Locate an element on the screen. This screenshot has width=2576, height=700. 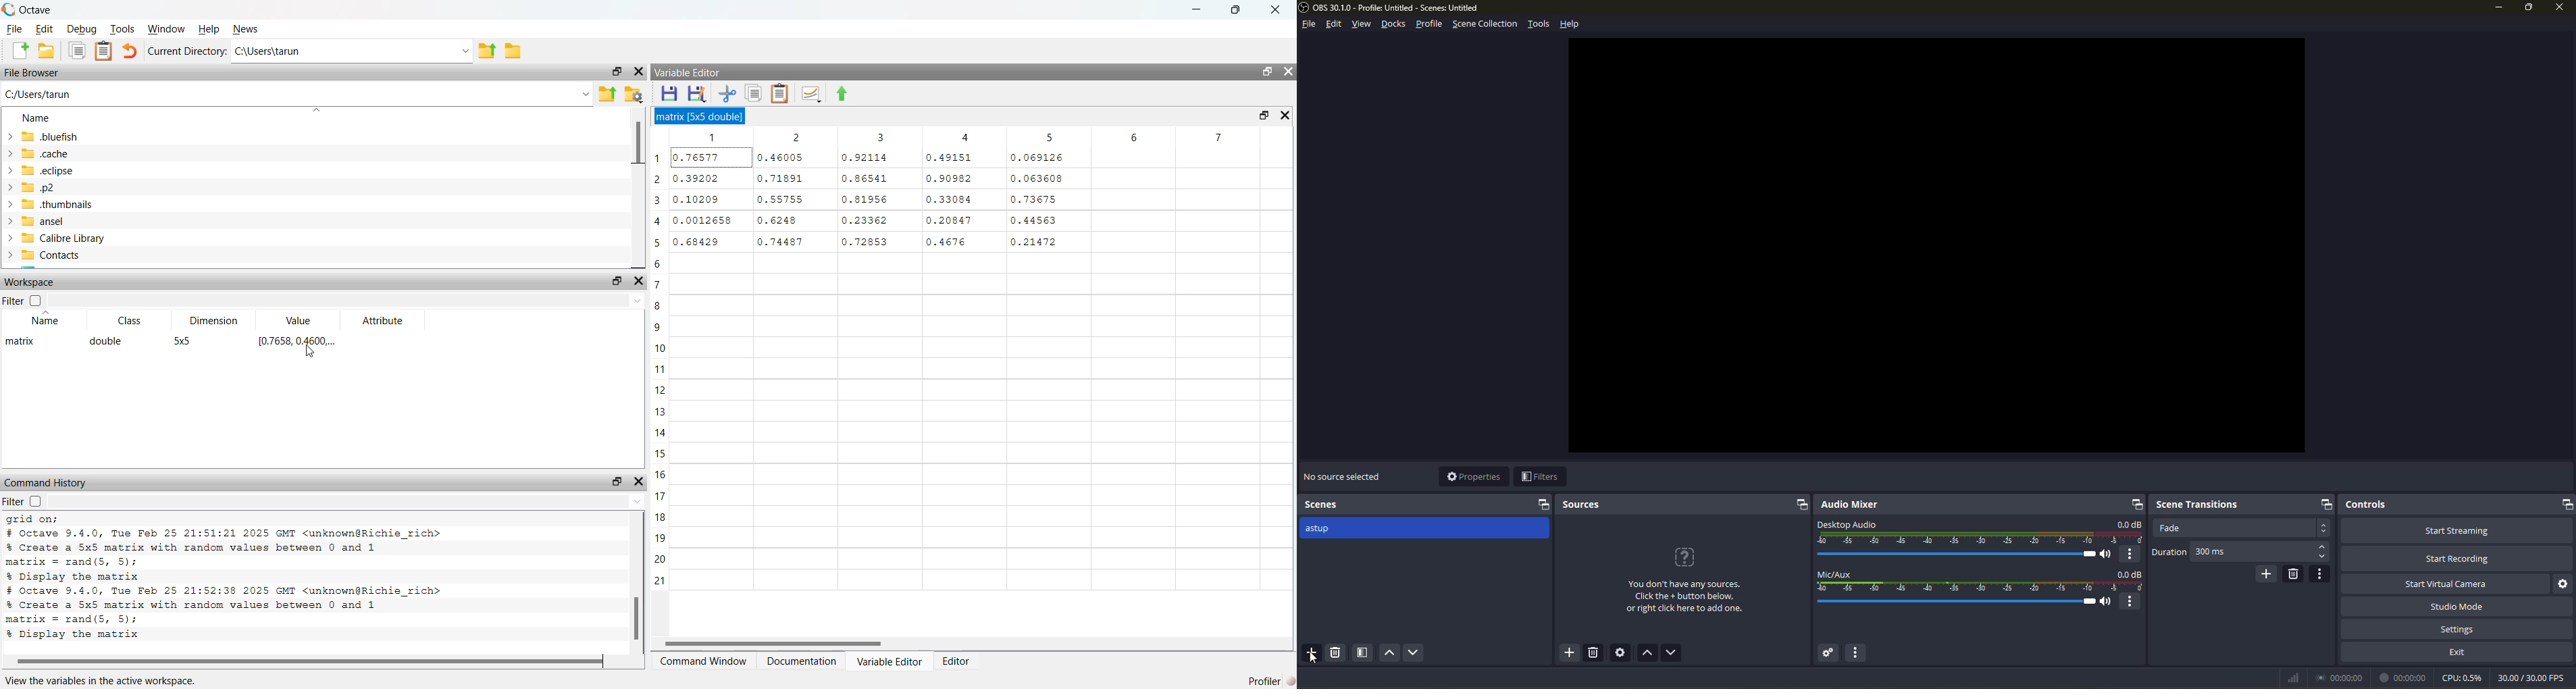
more options is located at coordinates (2131, 602).